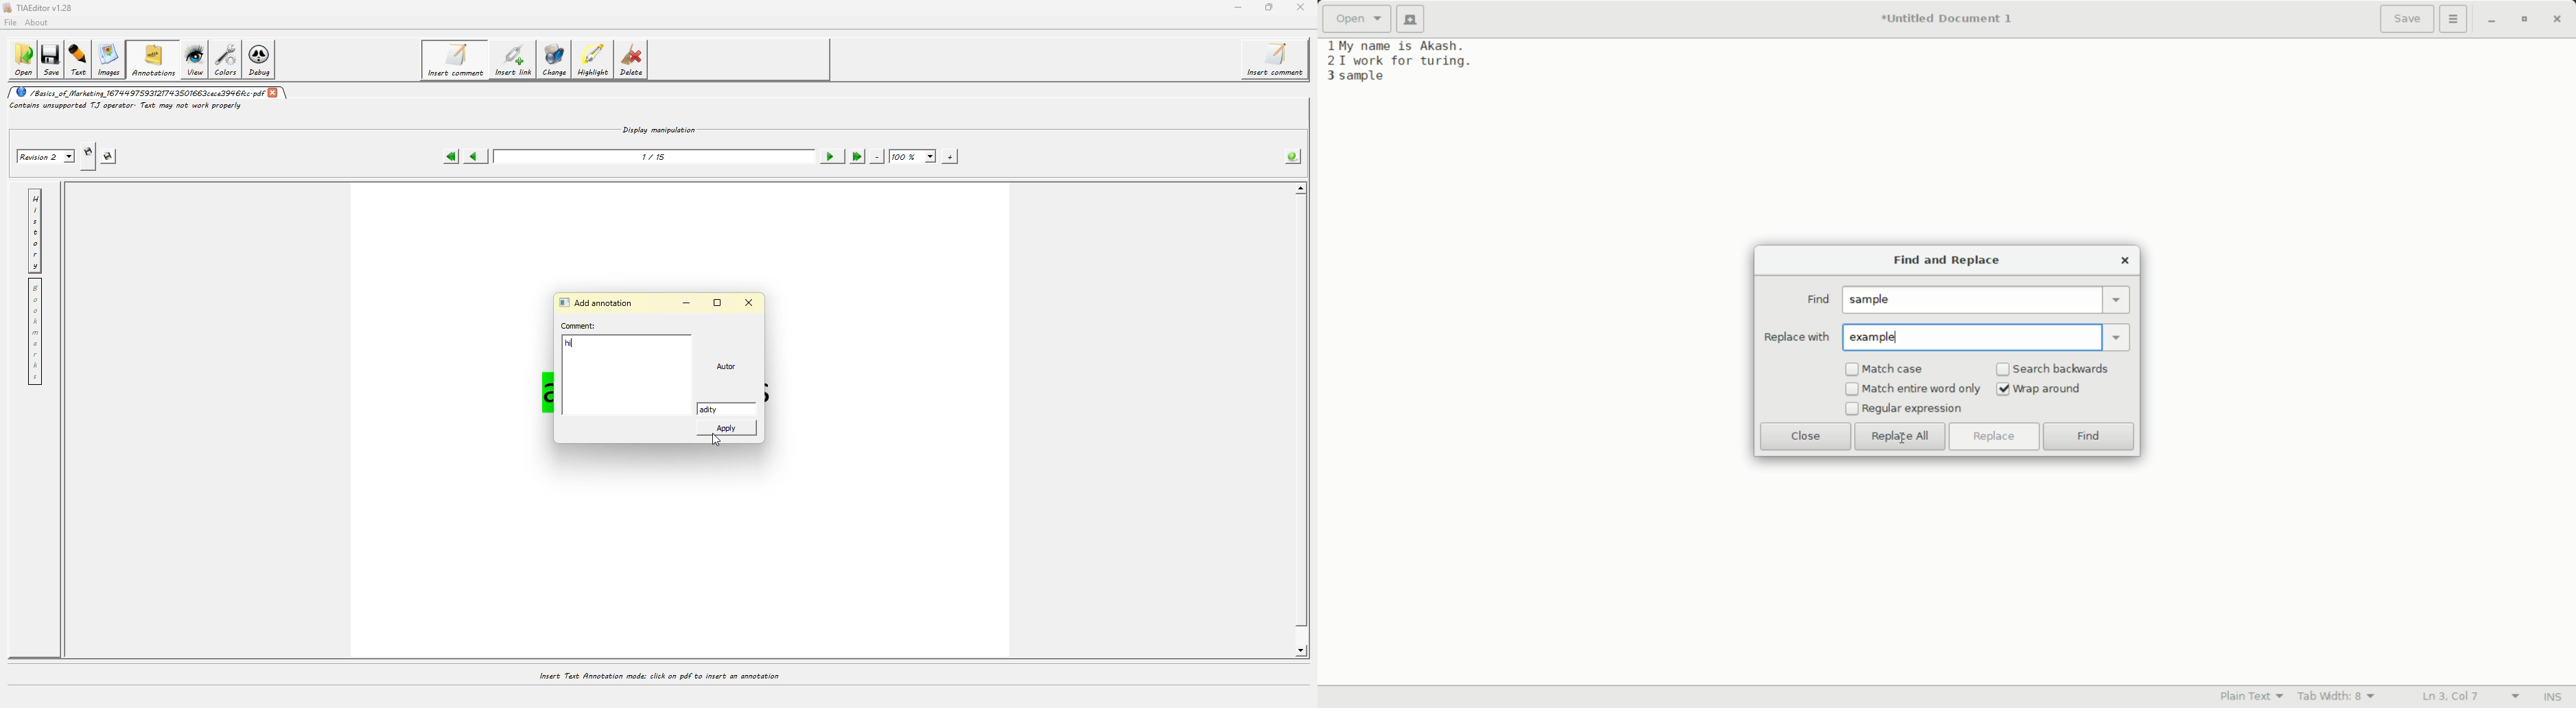  I want to click on cursor, so click(717, 440).